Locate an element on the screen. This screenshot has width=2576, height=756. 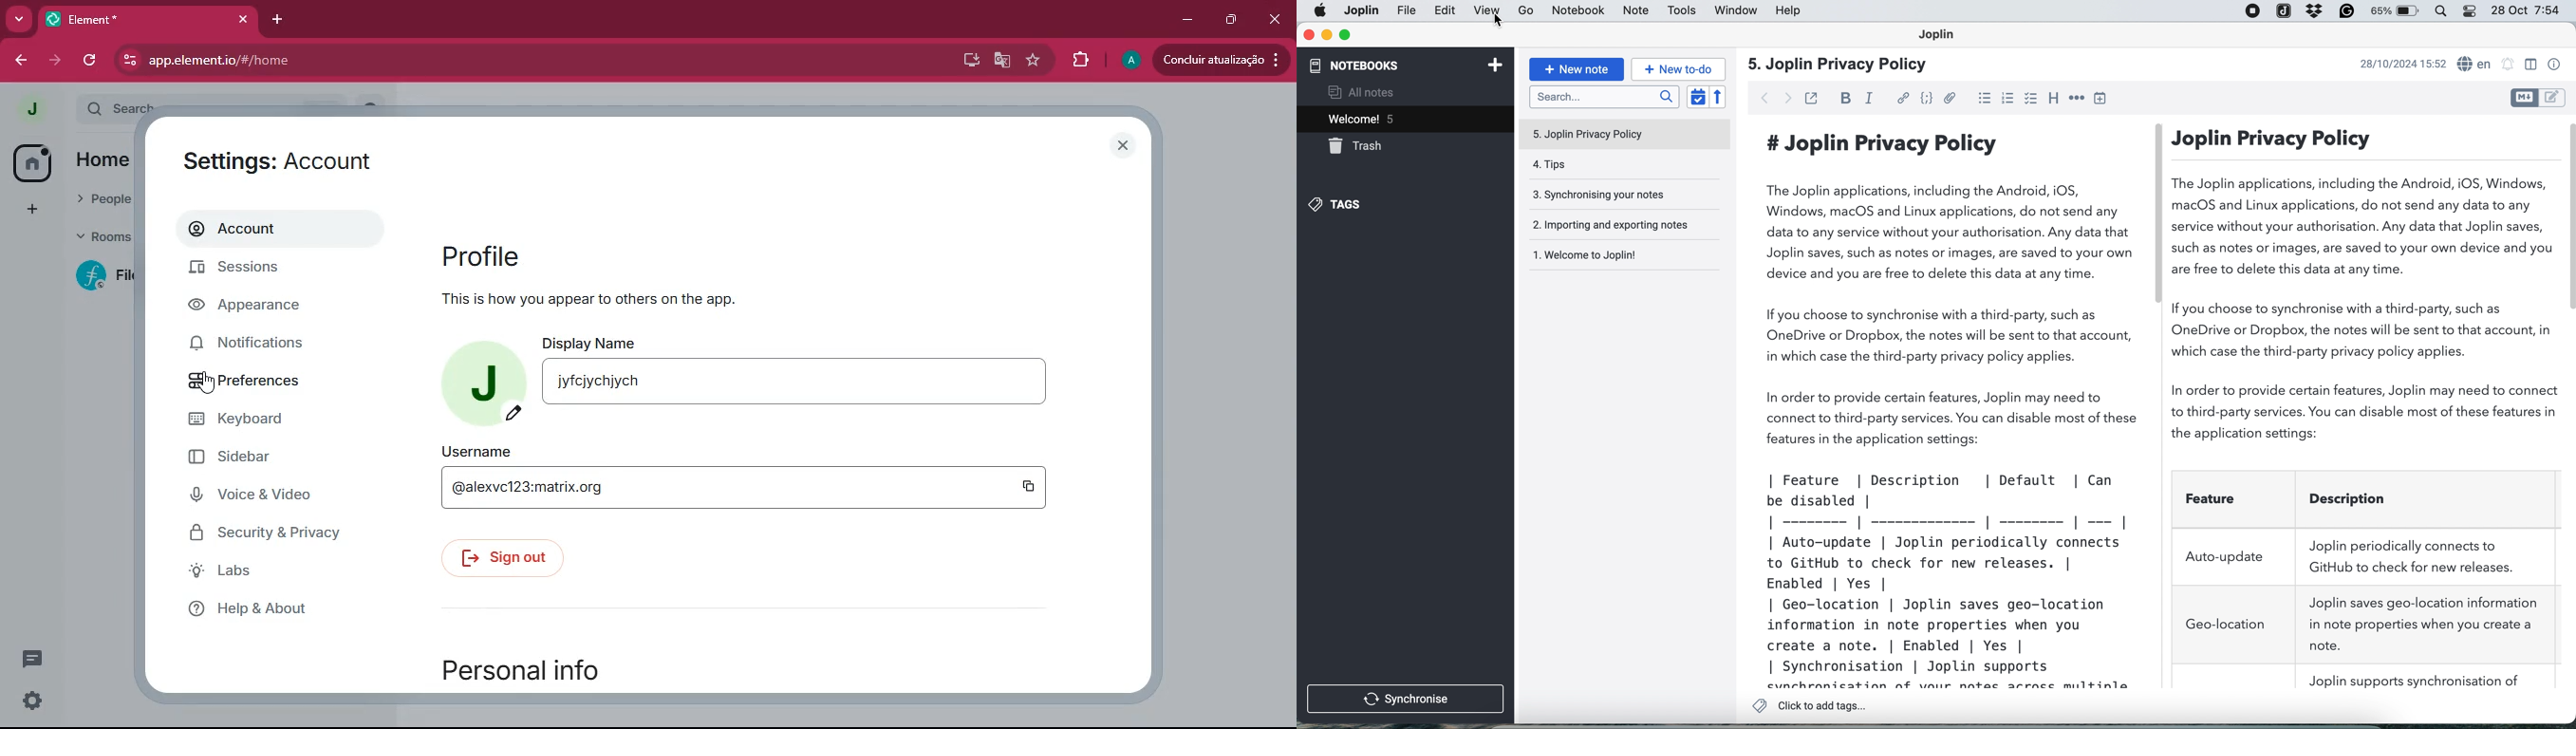
2. Importing and exporting notes is located at coordinates (1620, 227).